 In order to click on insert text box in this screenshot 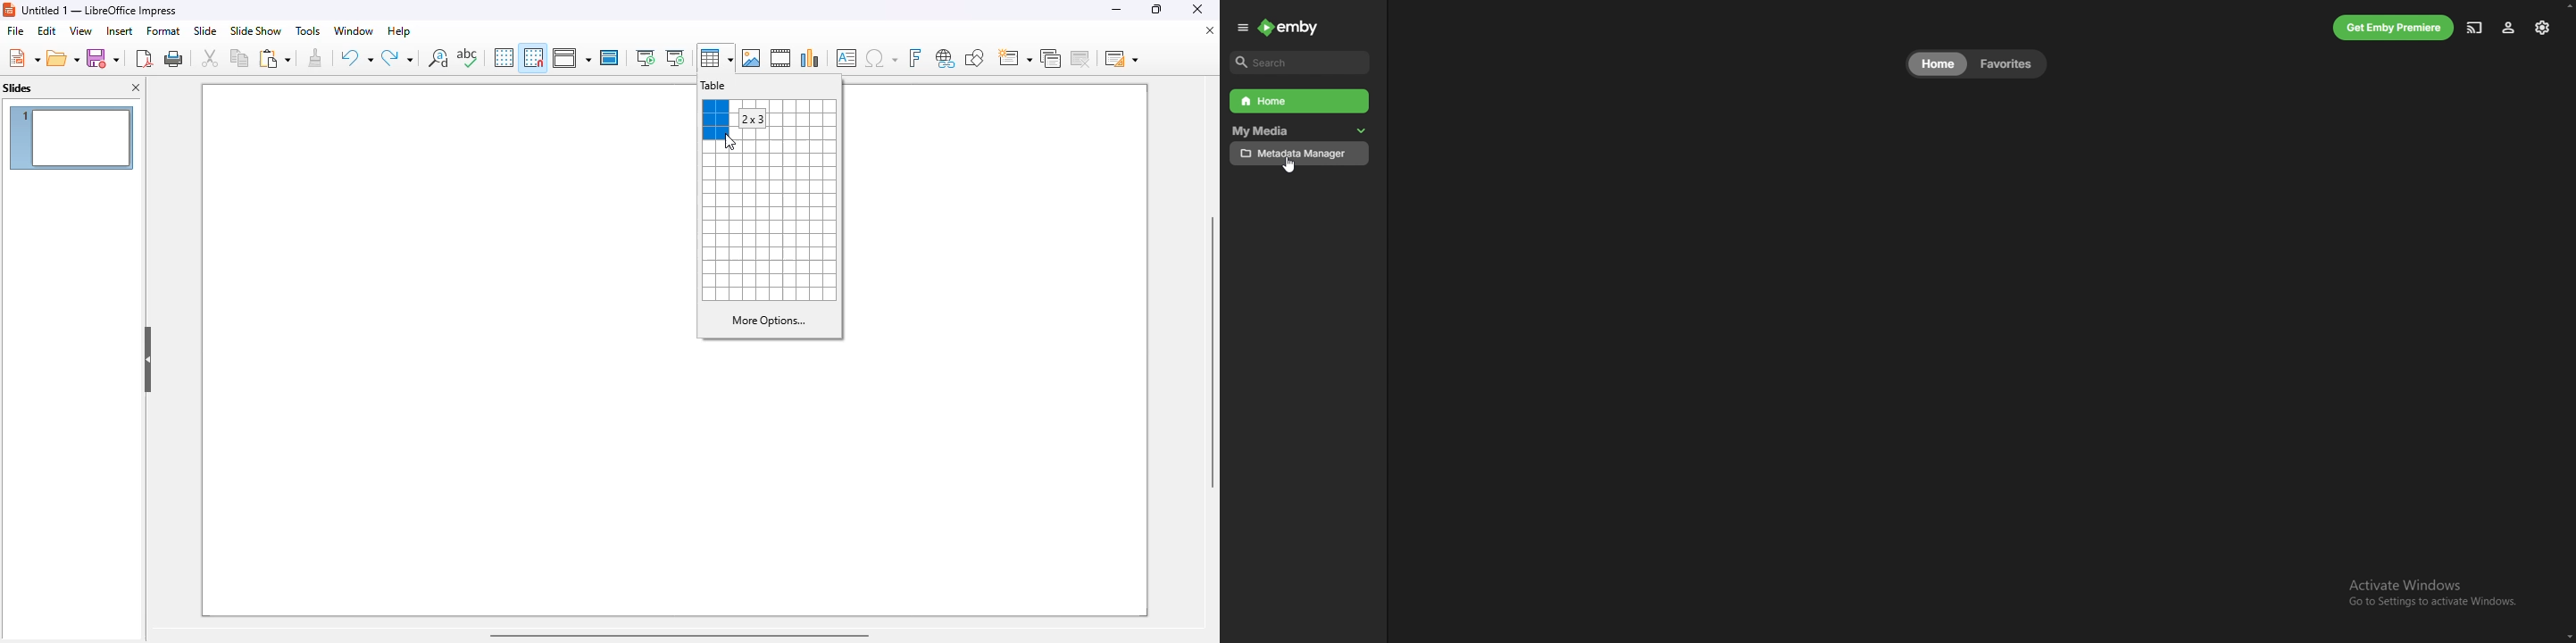, I will do `click(847, 58)`.